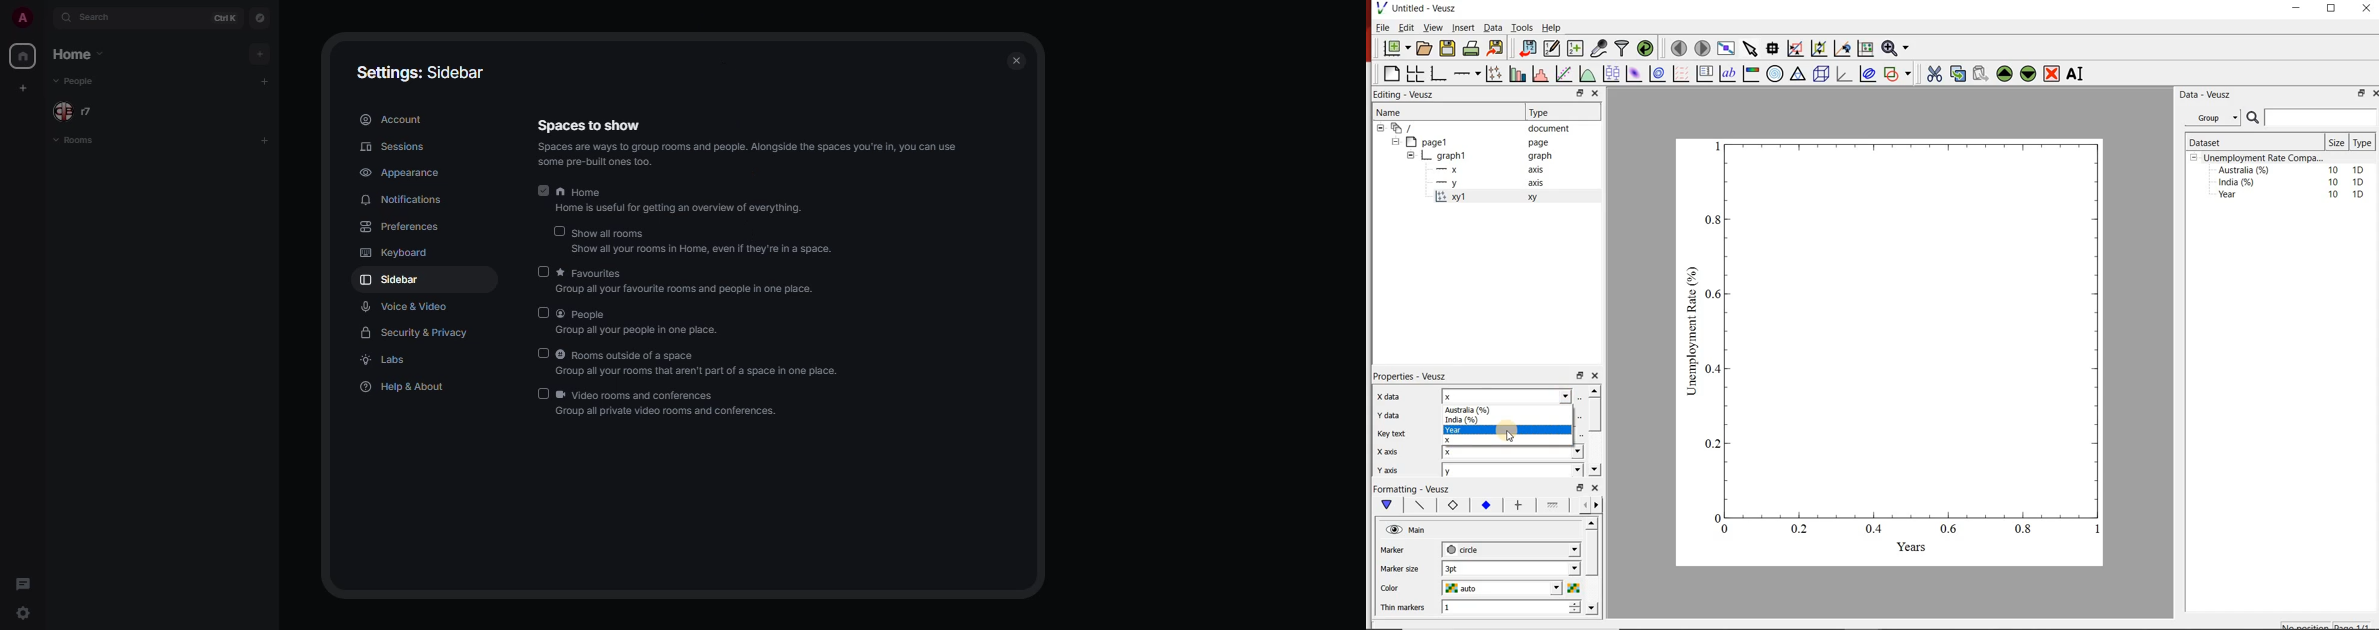  I want to click on plot 2d datasets as image, so click(1634, 74).